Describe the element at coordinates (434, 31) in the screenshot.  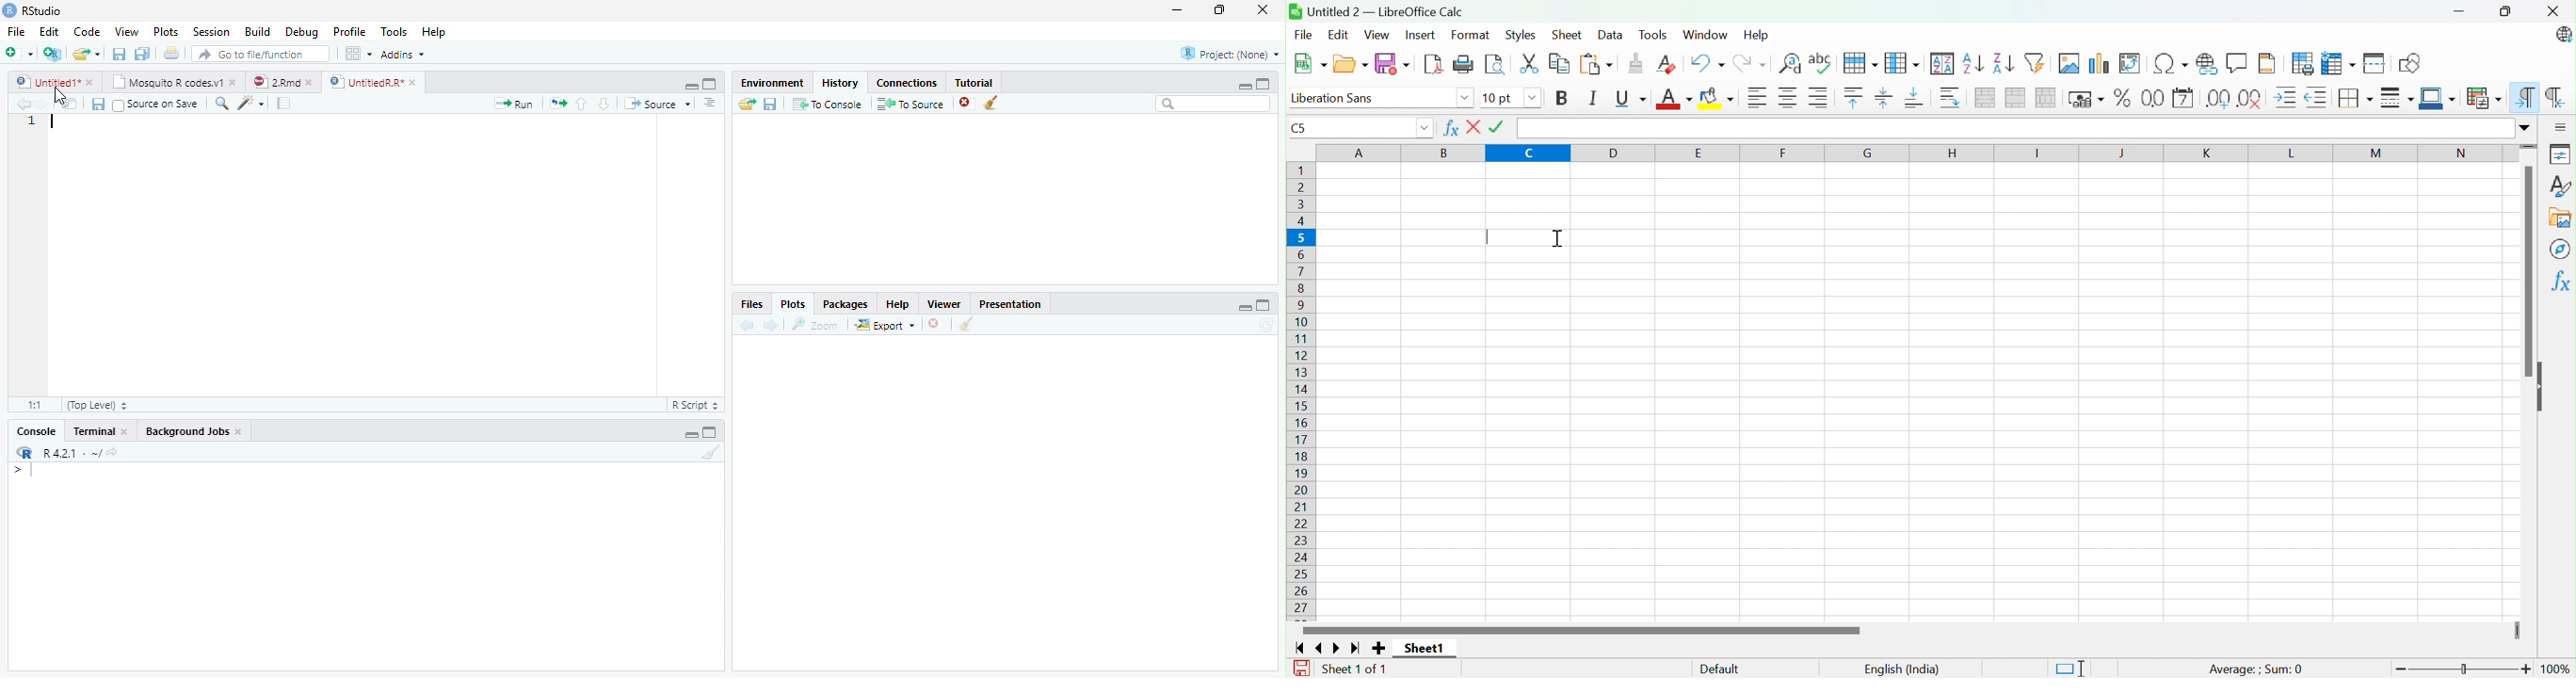
I see `Help` at that location.